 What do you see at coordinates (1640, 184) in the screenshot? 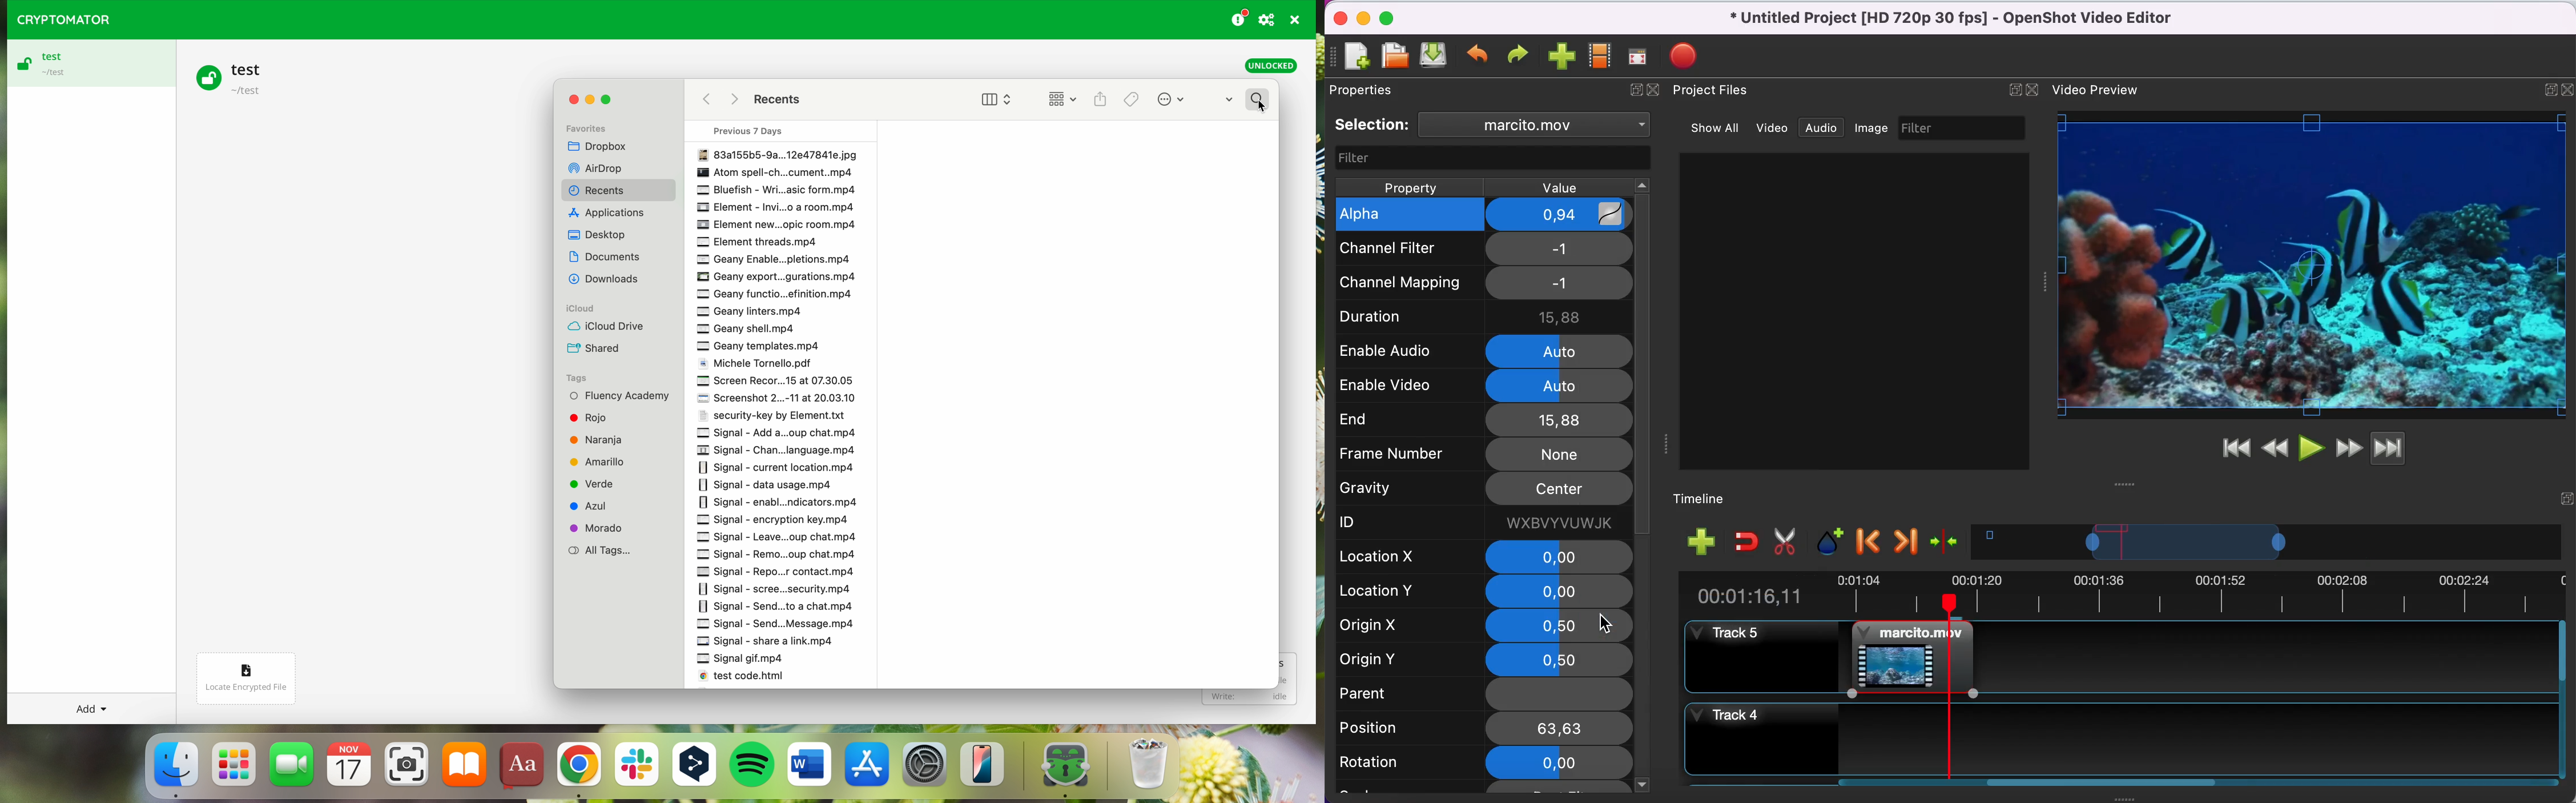
I see `move up` at bounding box center [1640, 184].